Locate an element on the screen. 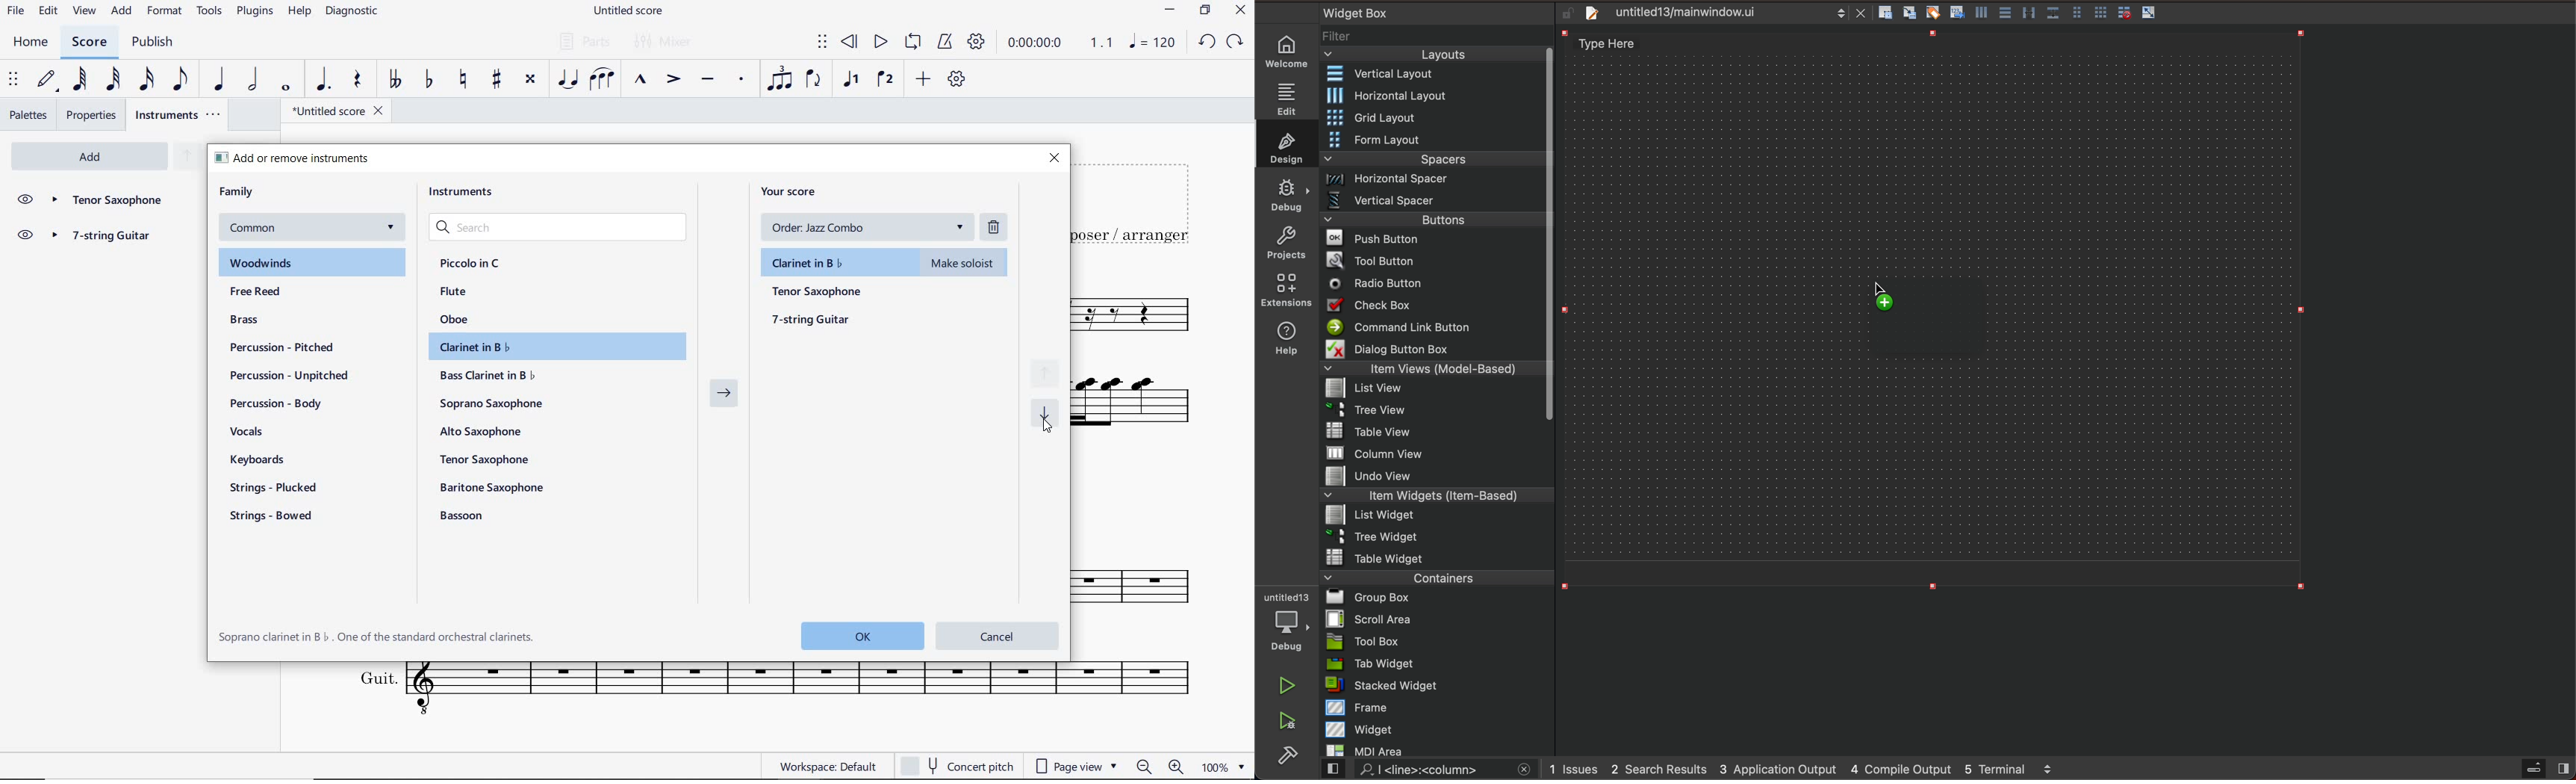 The image size is (2576, 784). push buttons is located at coordinates (1434, 238).